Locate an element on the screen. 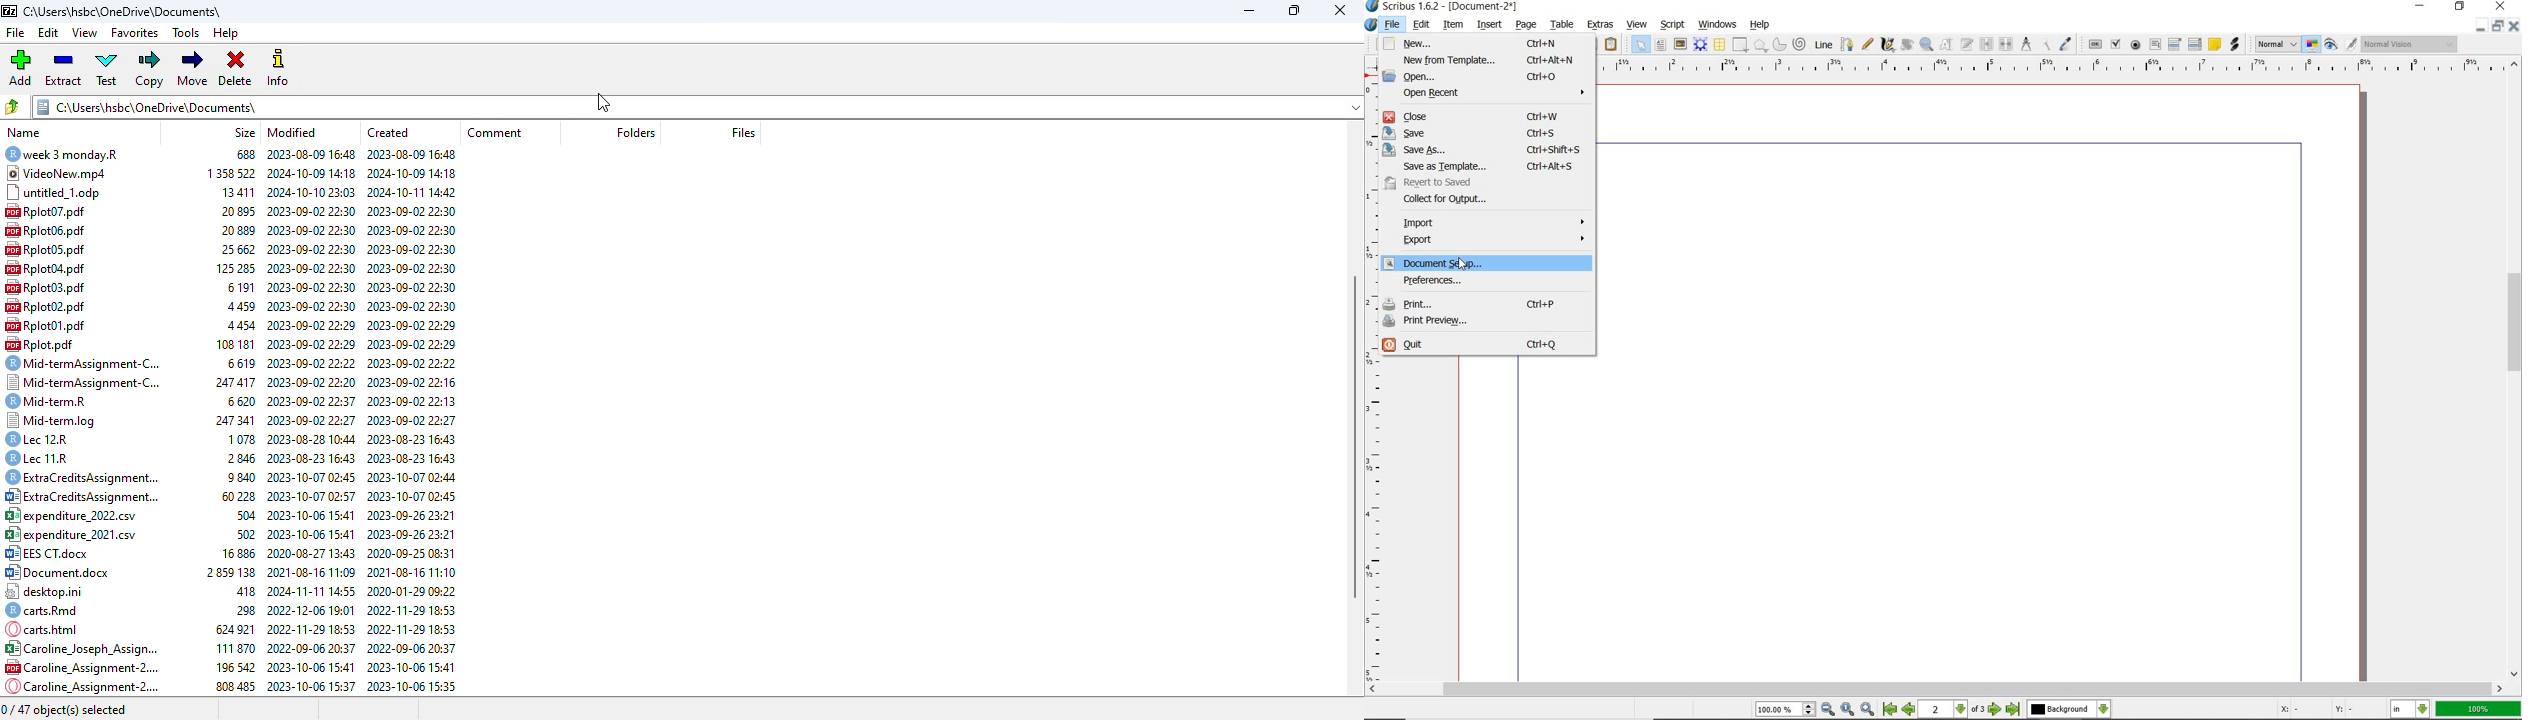  paste is located at coordinates (1611, 46).